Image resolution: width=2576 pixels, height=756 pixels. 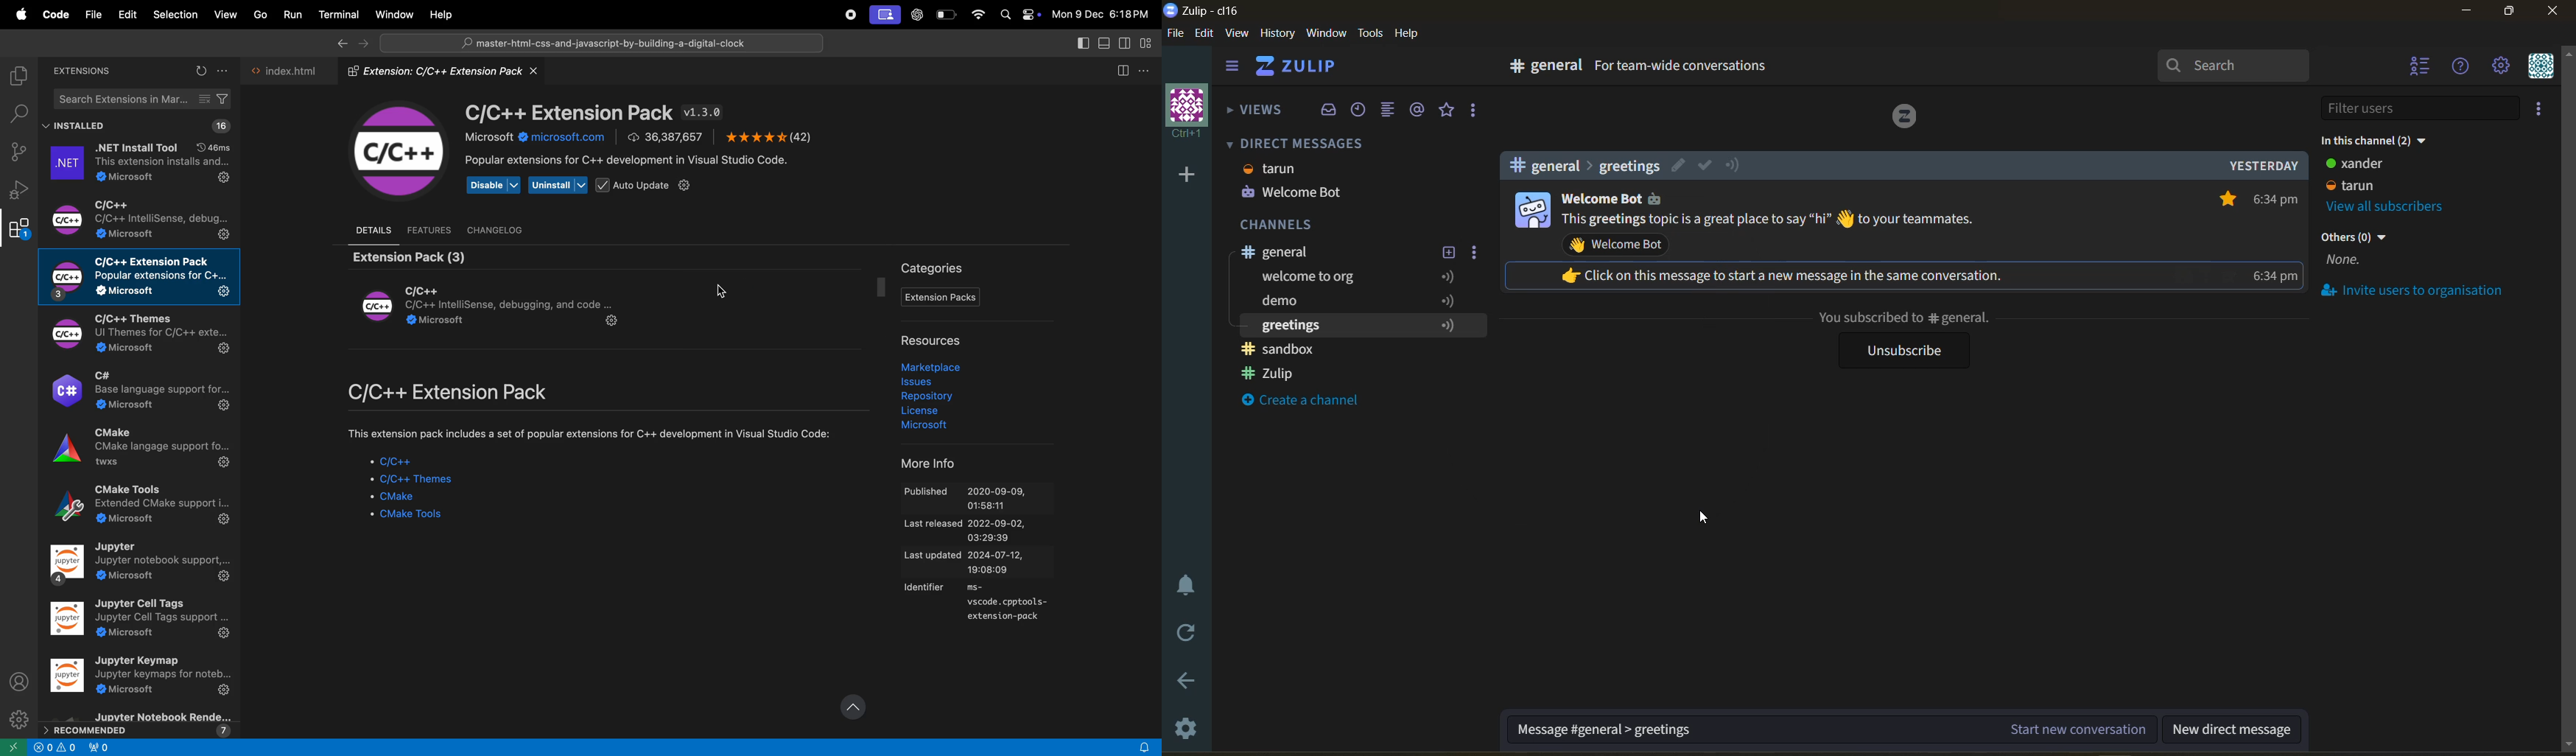 I want to click on stream title/channel, so click(x=1336, y=252).